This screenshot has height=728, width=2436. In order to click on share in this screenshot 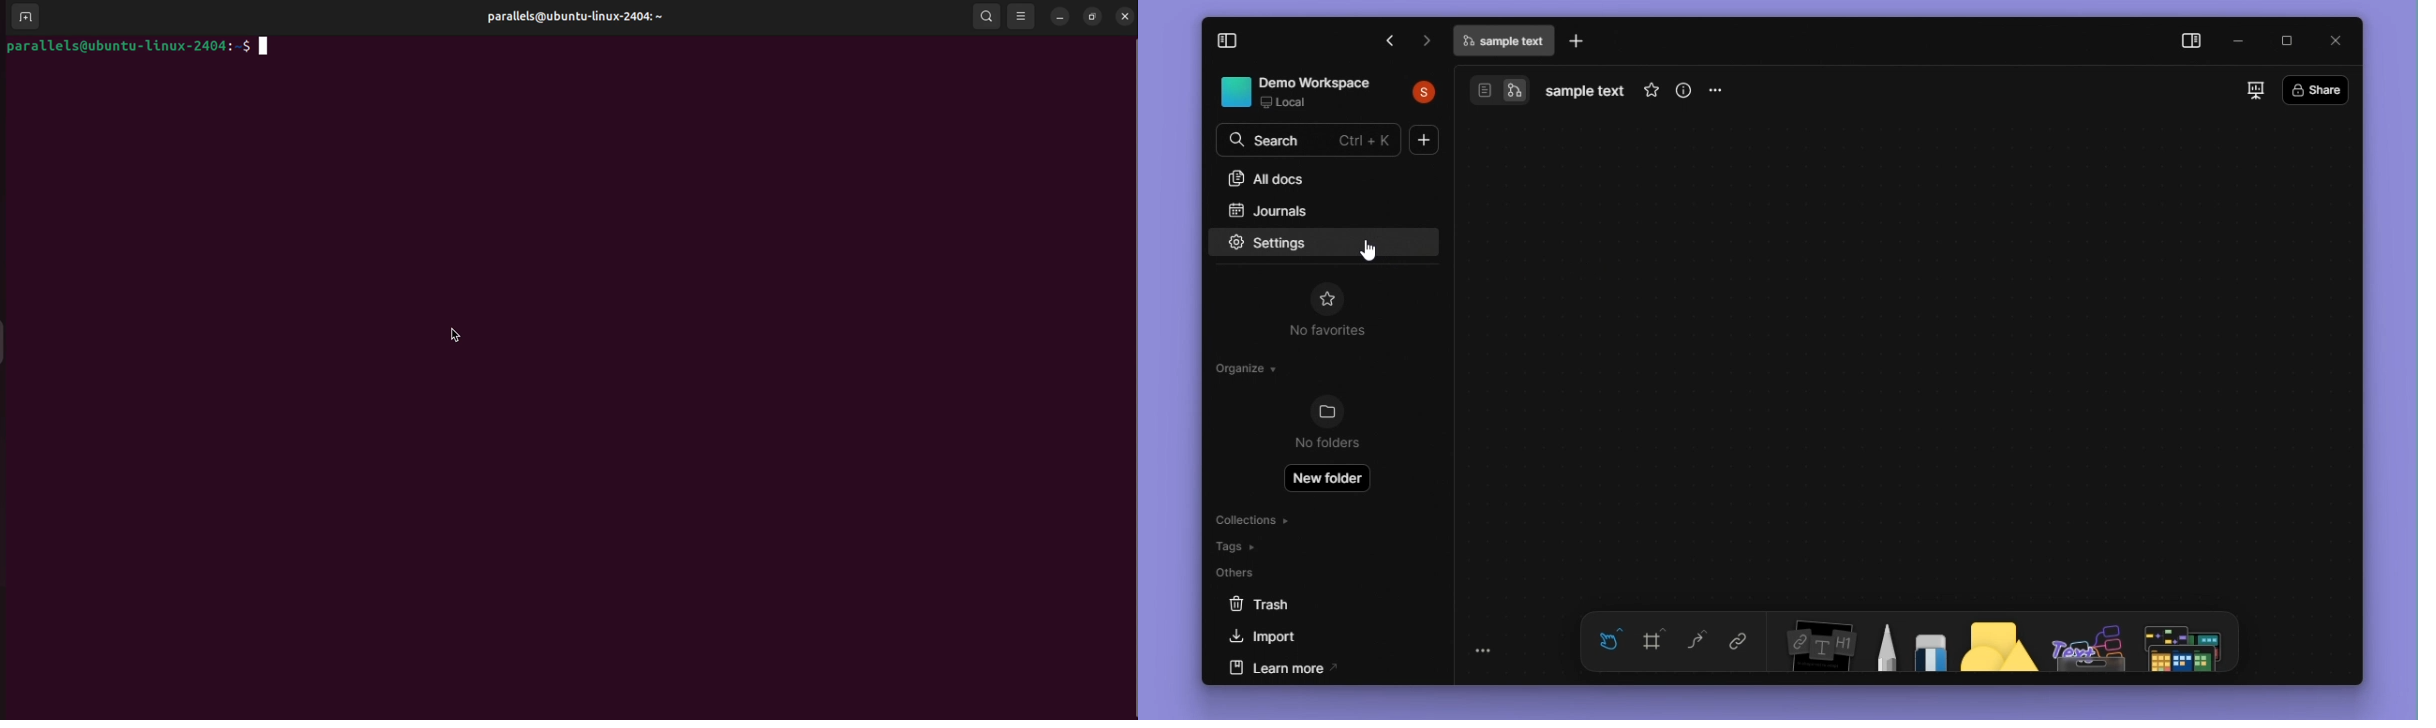, I will do `click(2316, 90)`.